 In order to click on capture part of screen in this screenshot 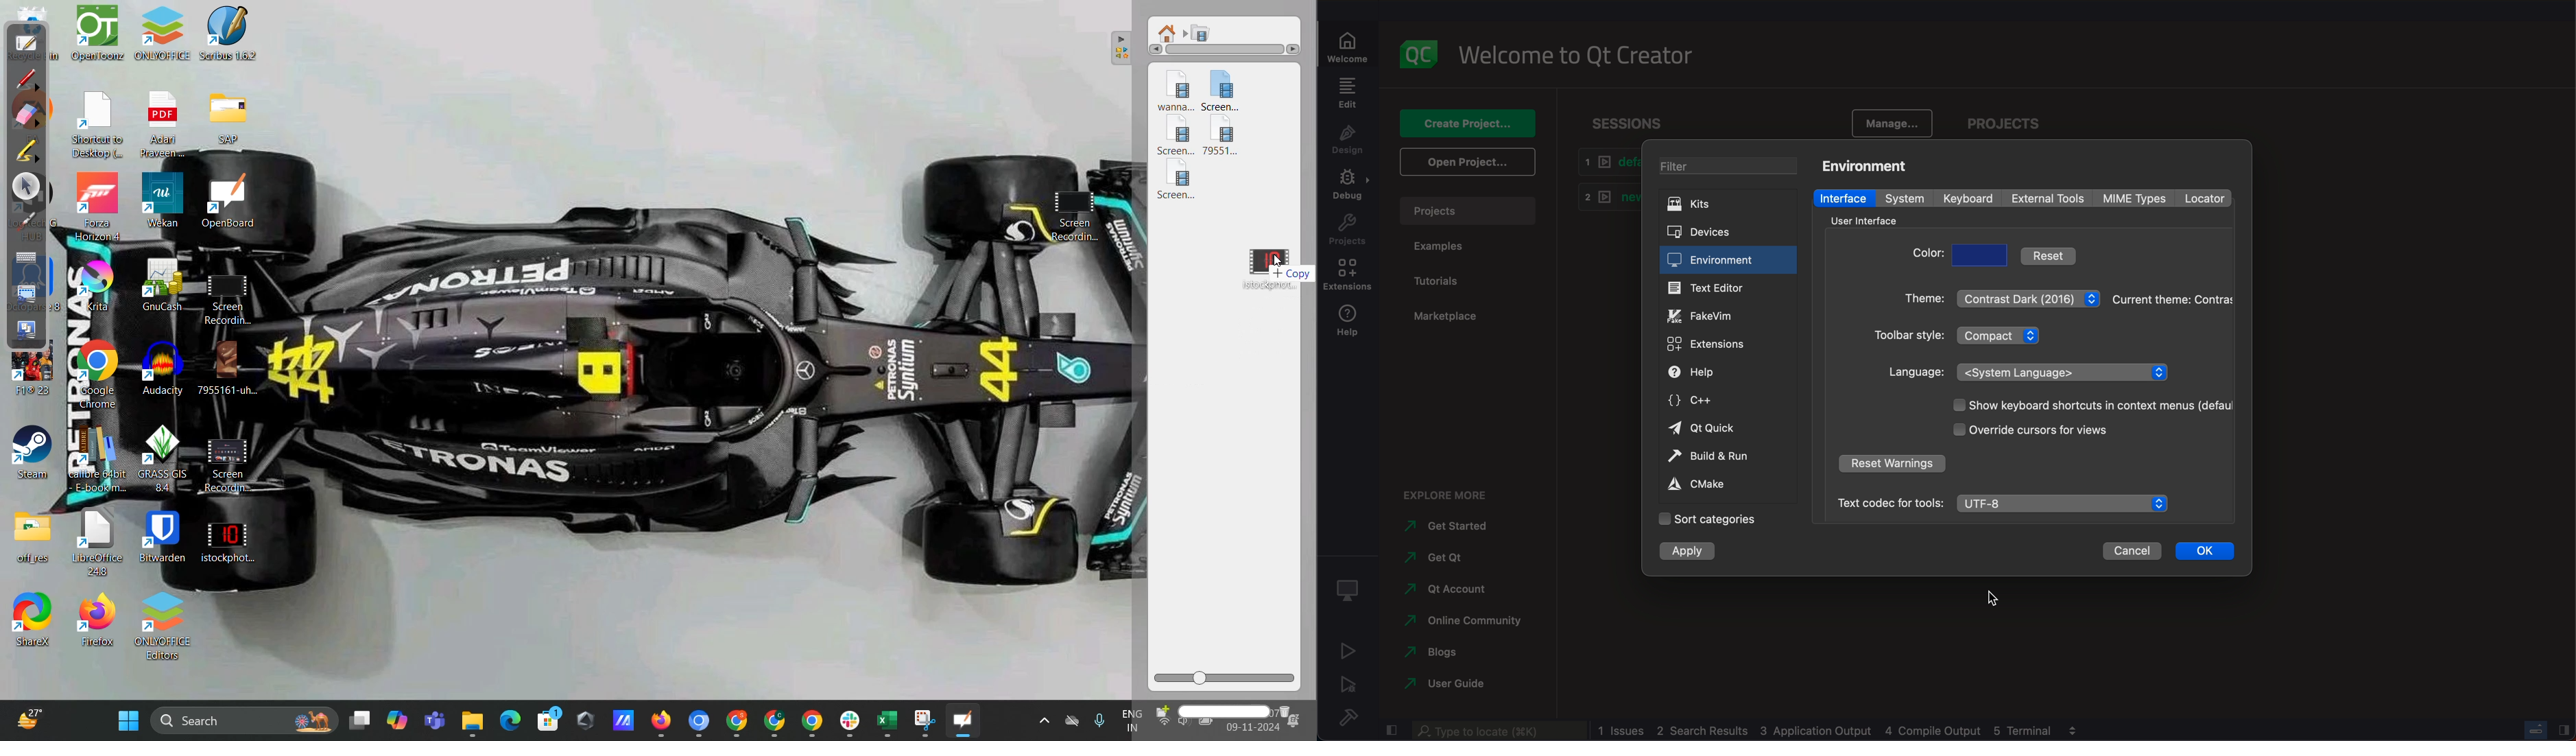, I will do `click(24, 292)`.